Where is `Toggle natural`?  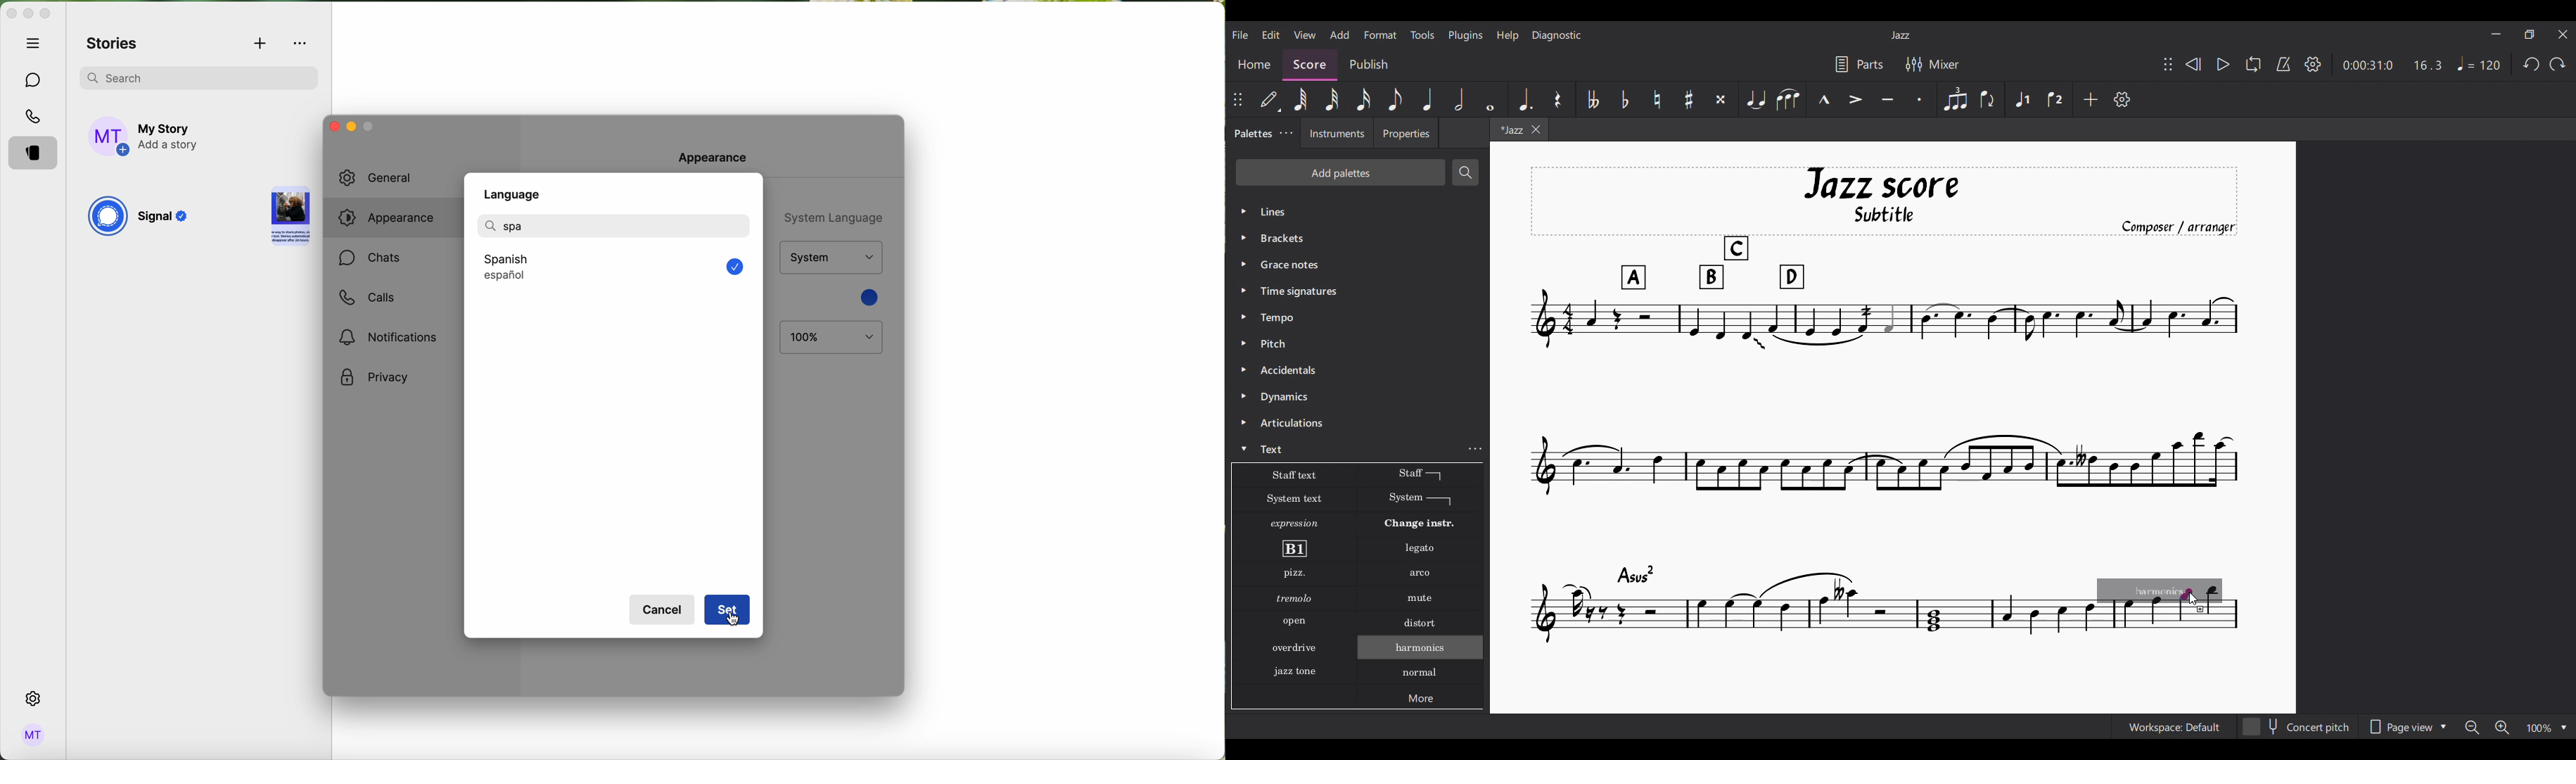 Toggle natural is located at coordinates (1657, 99).